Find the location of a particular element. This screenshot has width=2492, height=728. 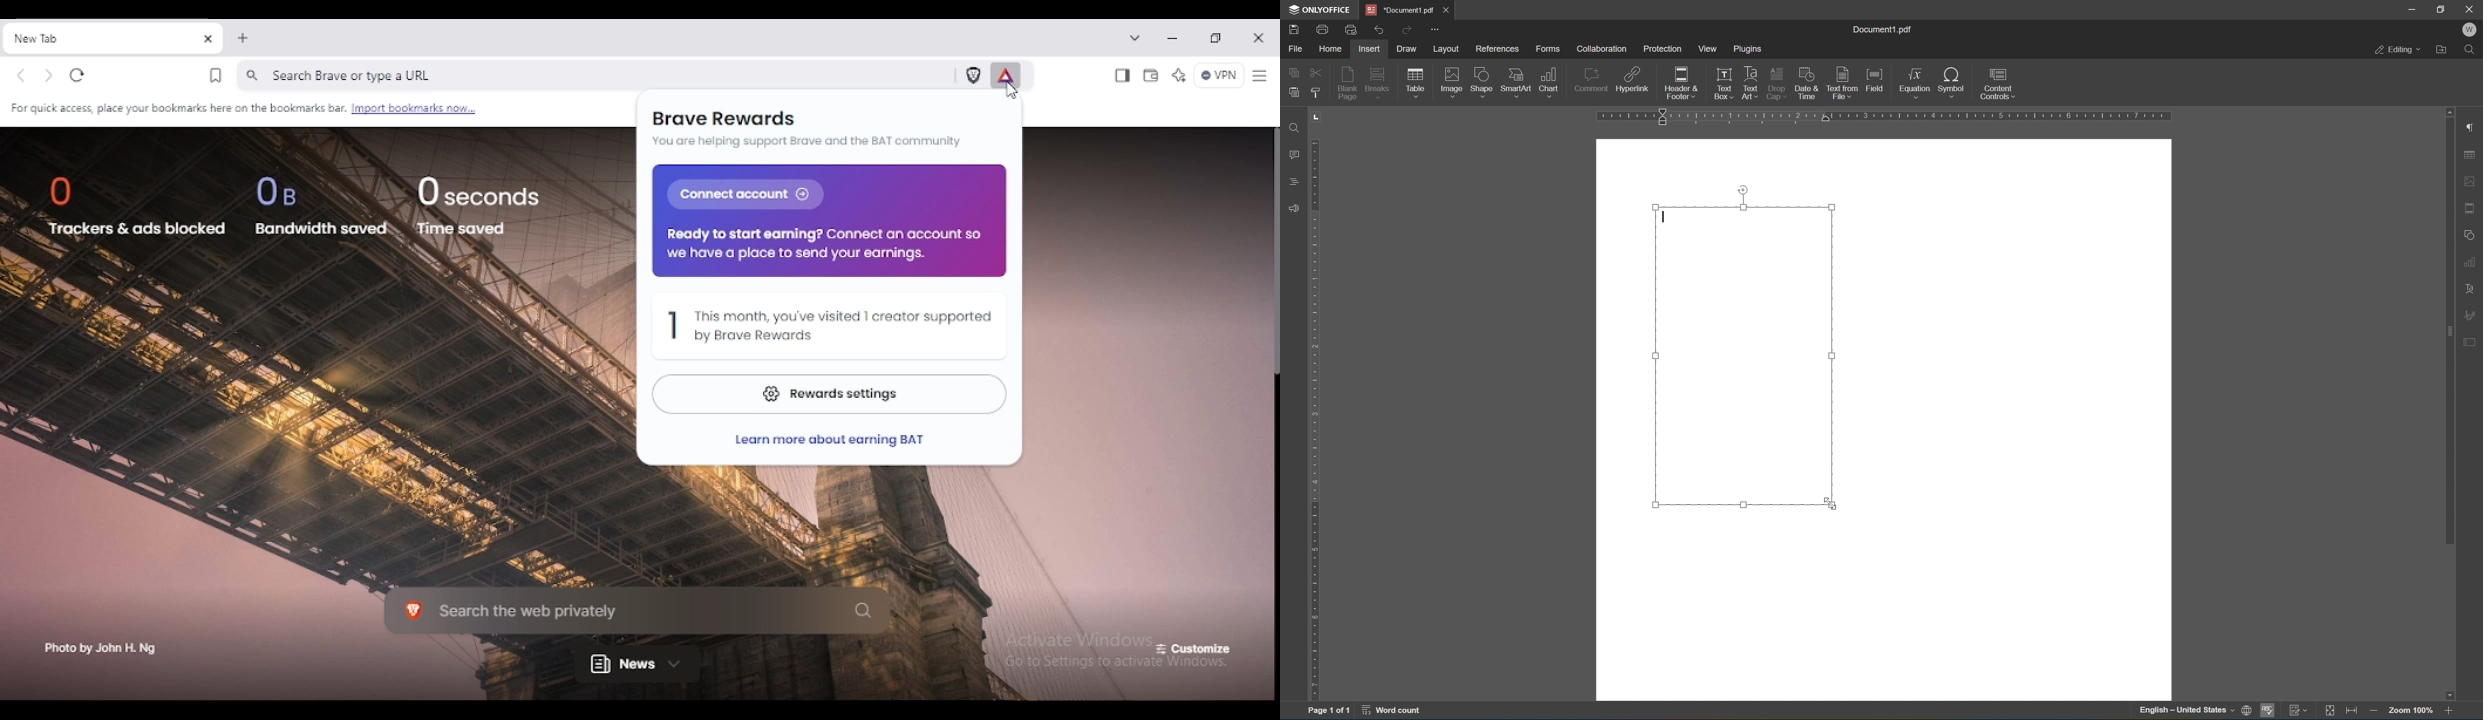

Close is located at coordinates (2473, 10).